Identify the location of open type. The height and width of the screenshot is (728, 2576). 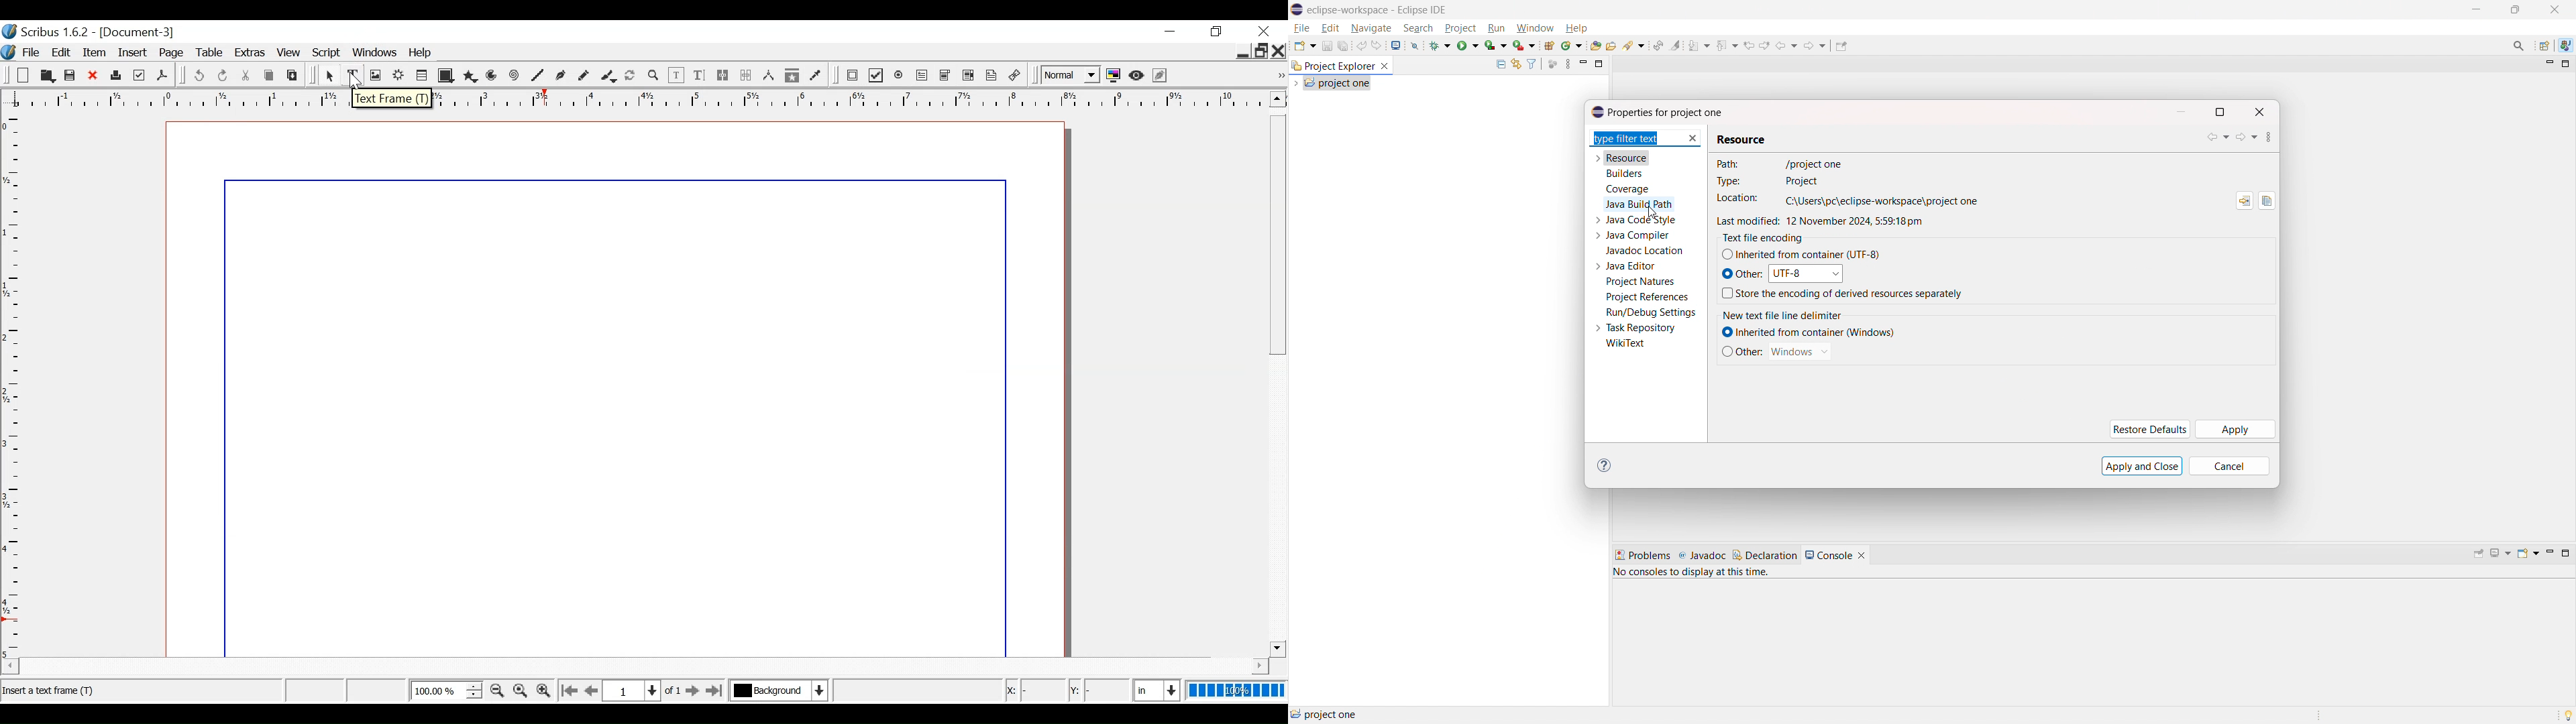
(1596, 45).